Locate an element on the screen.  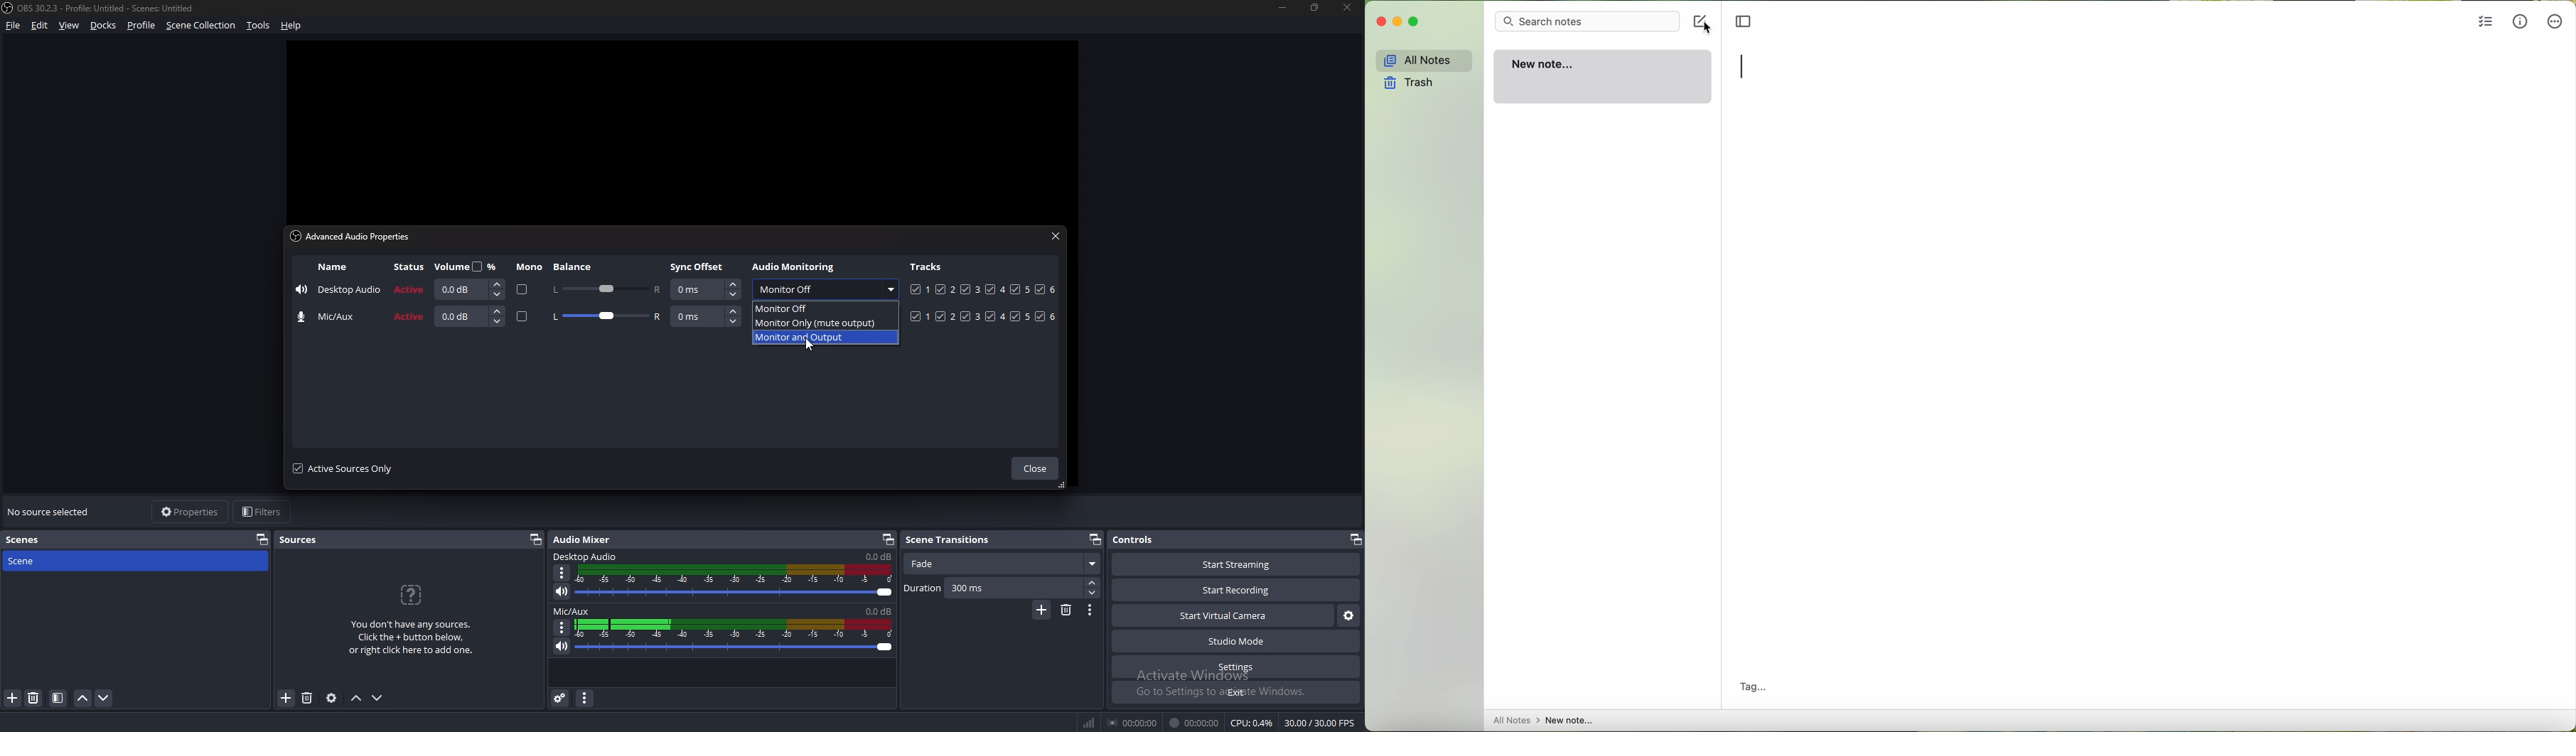
resize is located at coordinates (1317, 9).